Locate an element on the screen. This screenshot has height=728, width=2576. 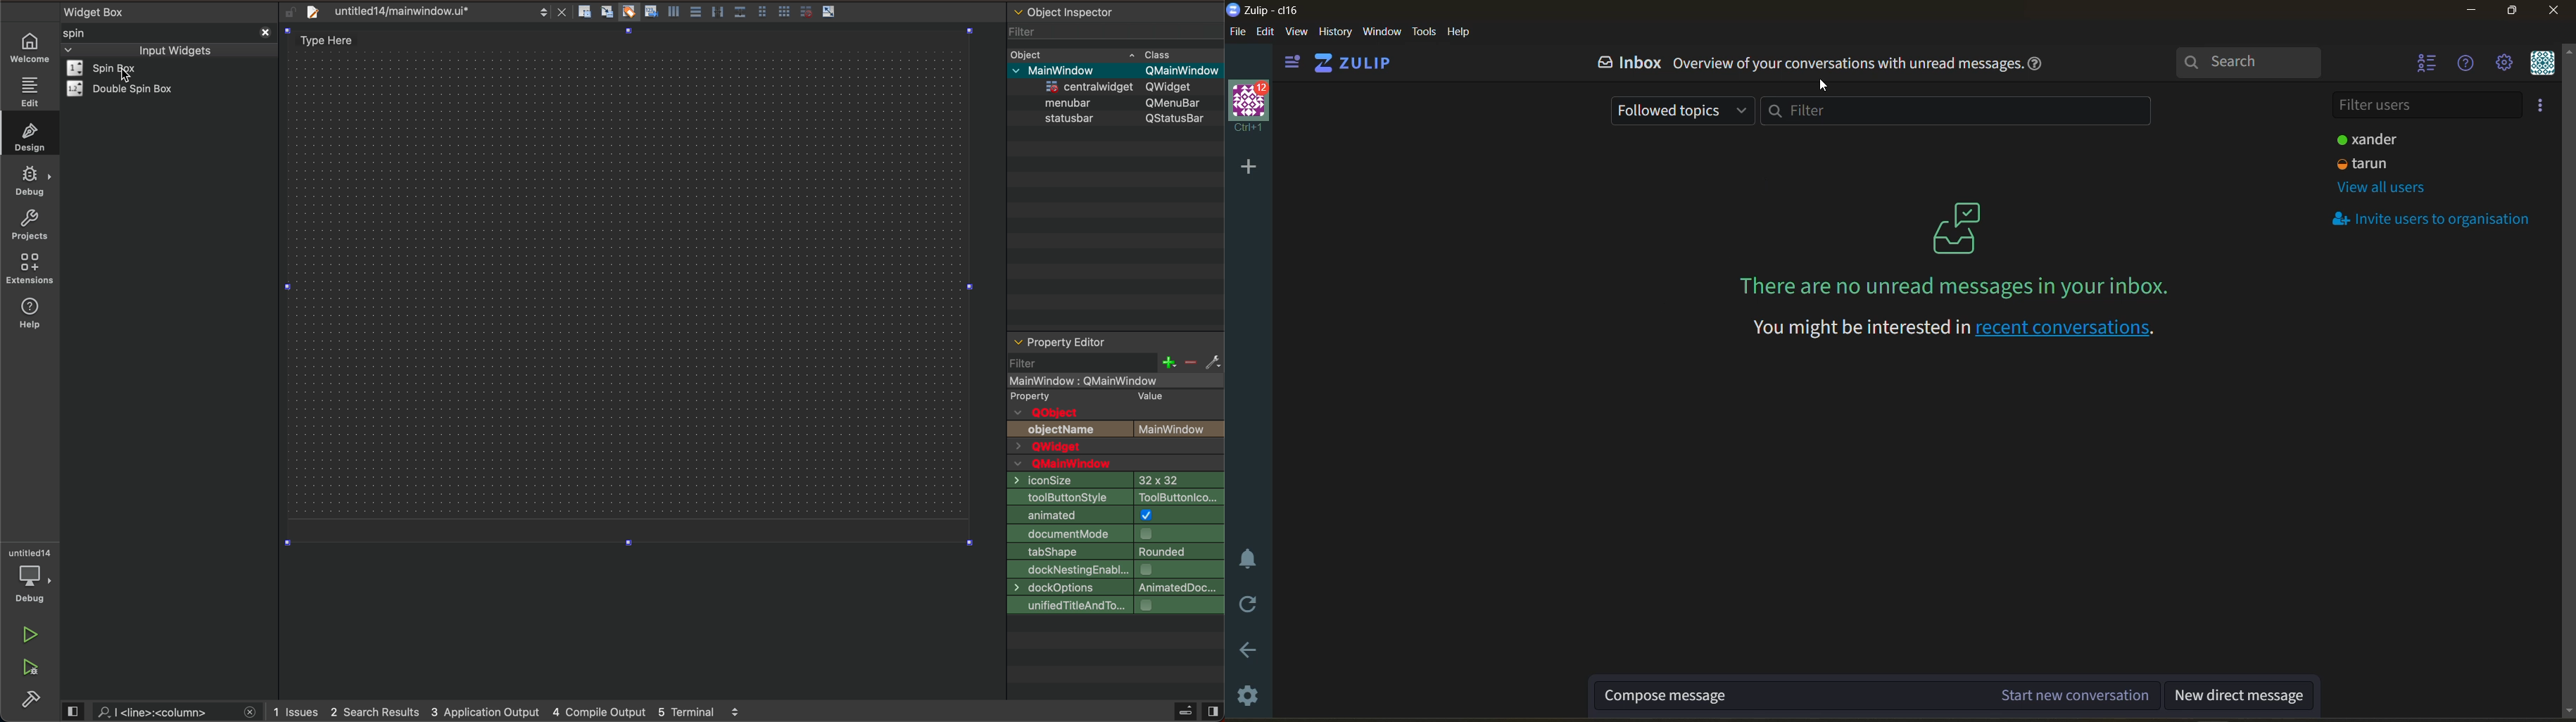
tools is located at coordinates (1423, 31).